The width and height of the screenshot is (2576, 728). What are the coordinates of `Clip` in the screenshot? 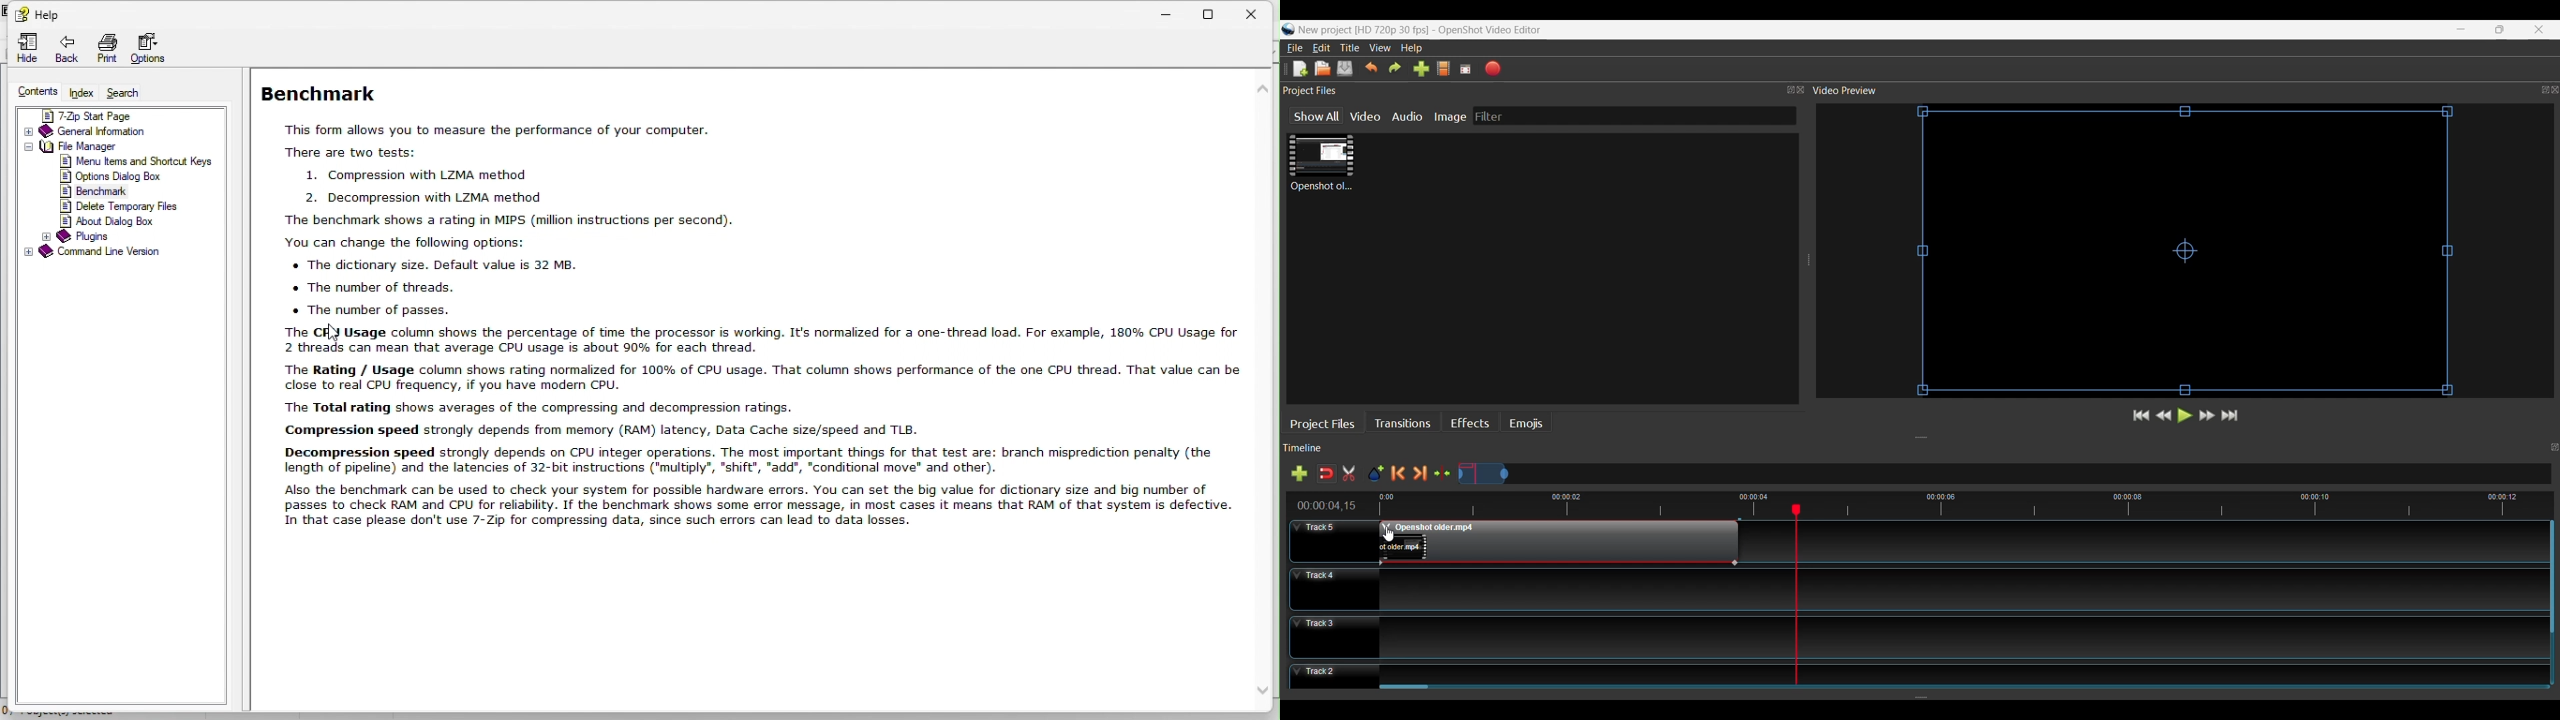 It's located at (1321, 163).